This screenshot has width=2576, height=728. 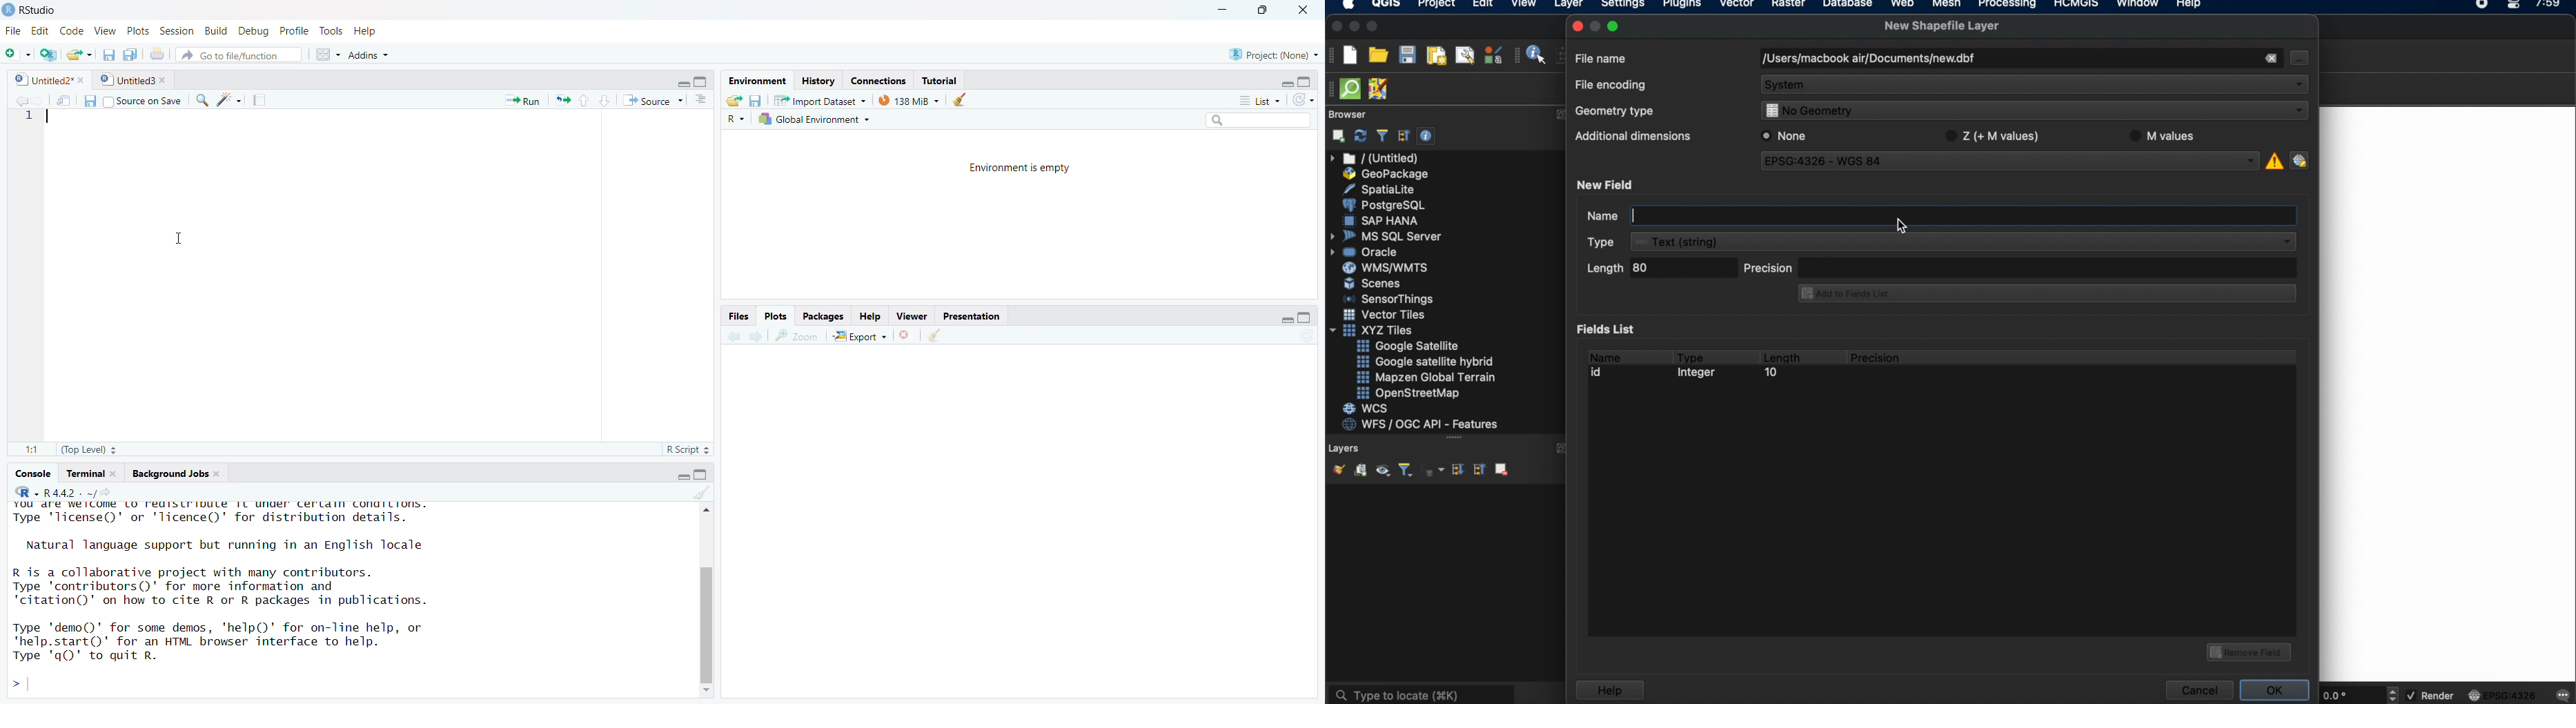 I want to click on cursor, so click(x=1910, y=227).